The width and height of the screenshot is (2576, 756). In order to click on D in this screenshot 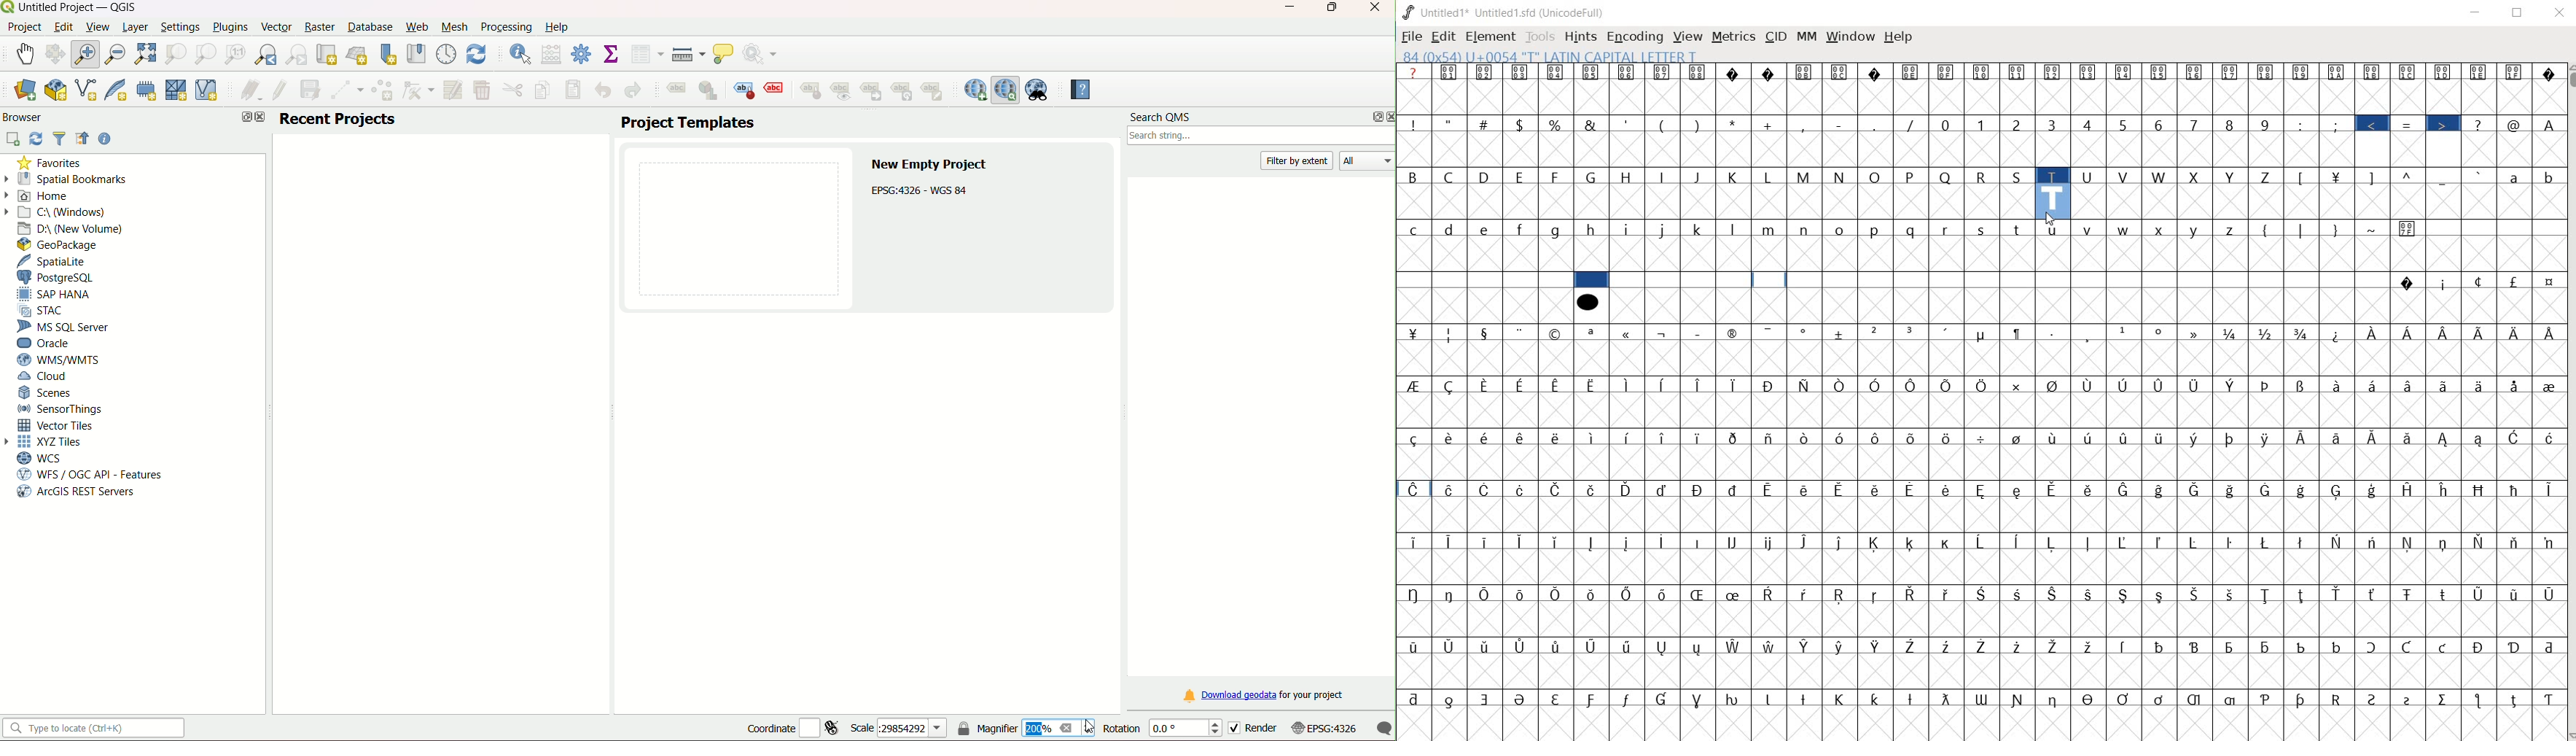, I will do `click(1487, 178)`.